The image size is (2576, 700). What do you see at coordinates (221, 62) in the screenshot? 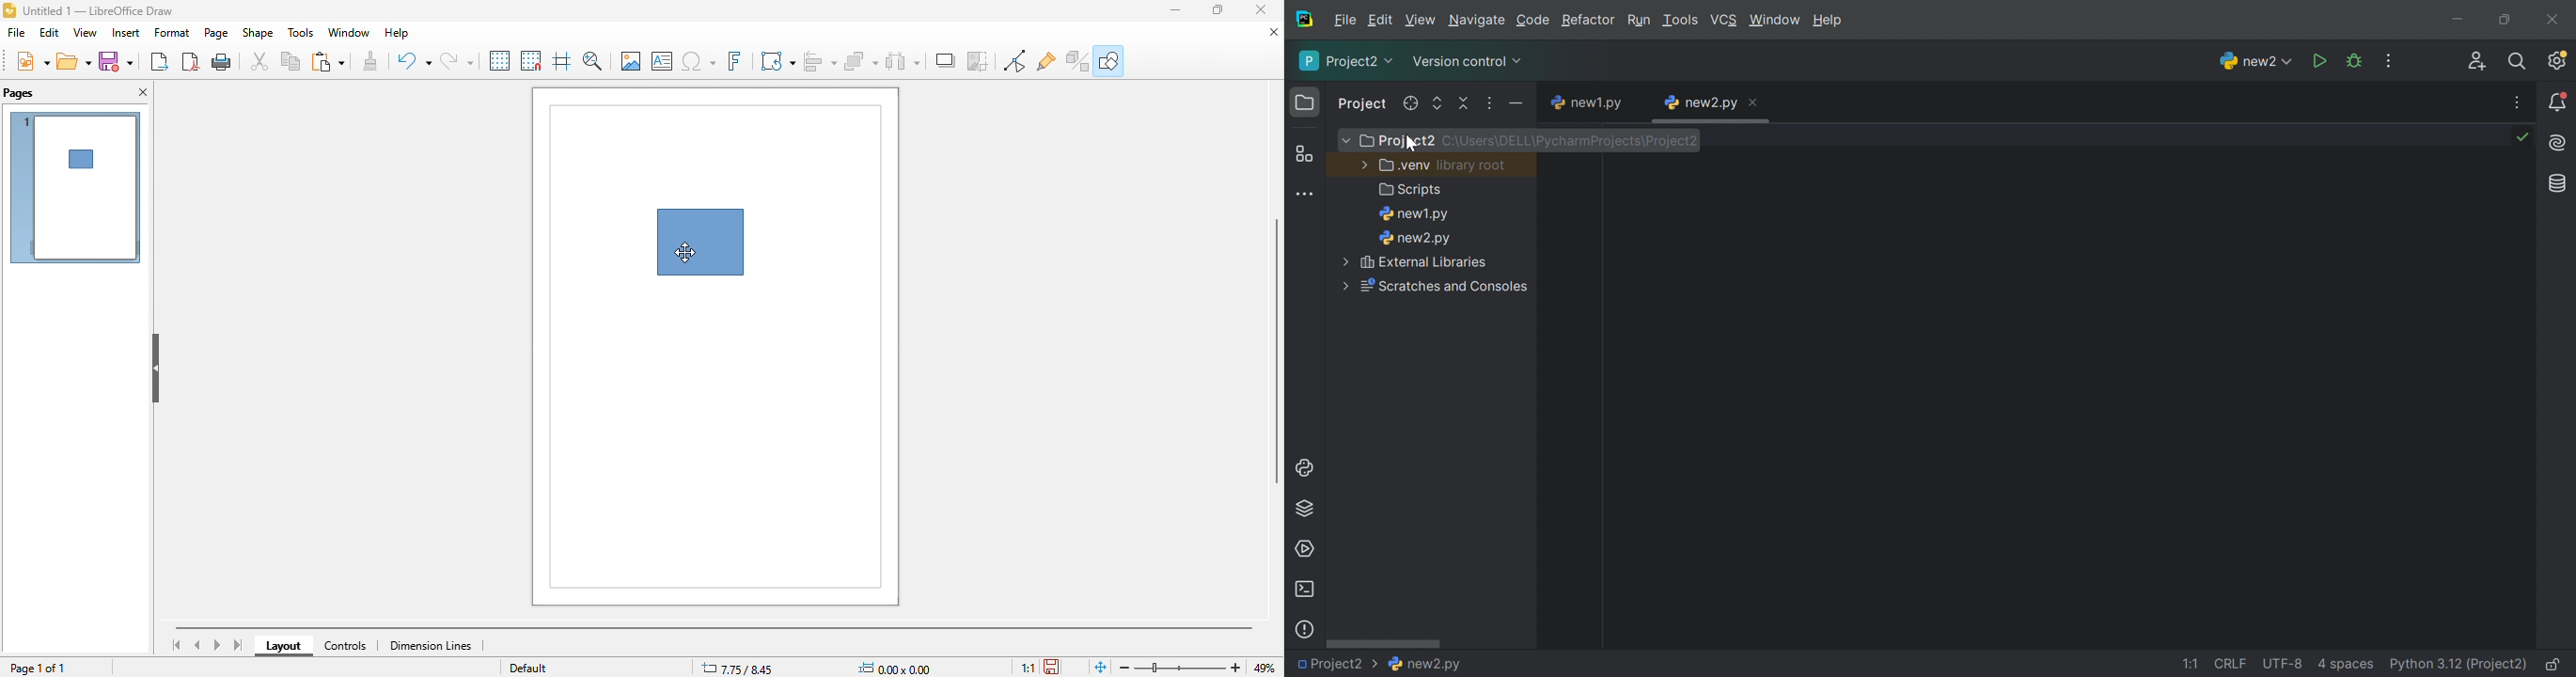
I see `print` at bounding box center [221, 62].